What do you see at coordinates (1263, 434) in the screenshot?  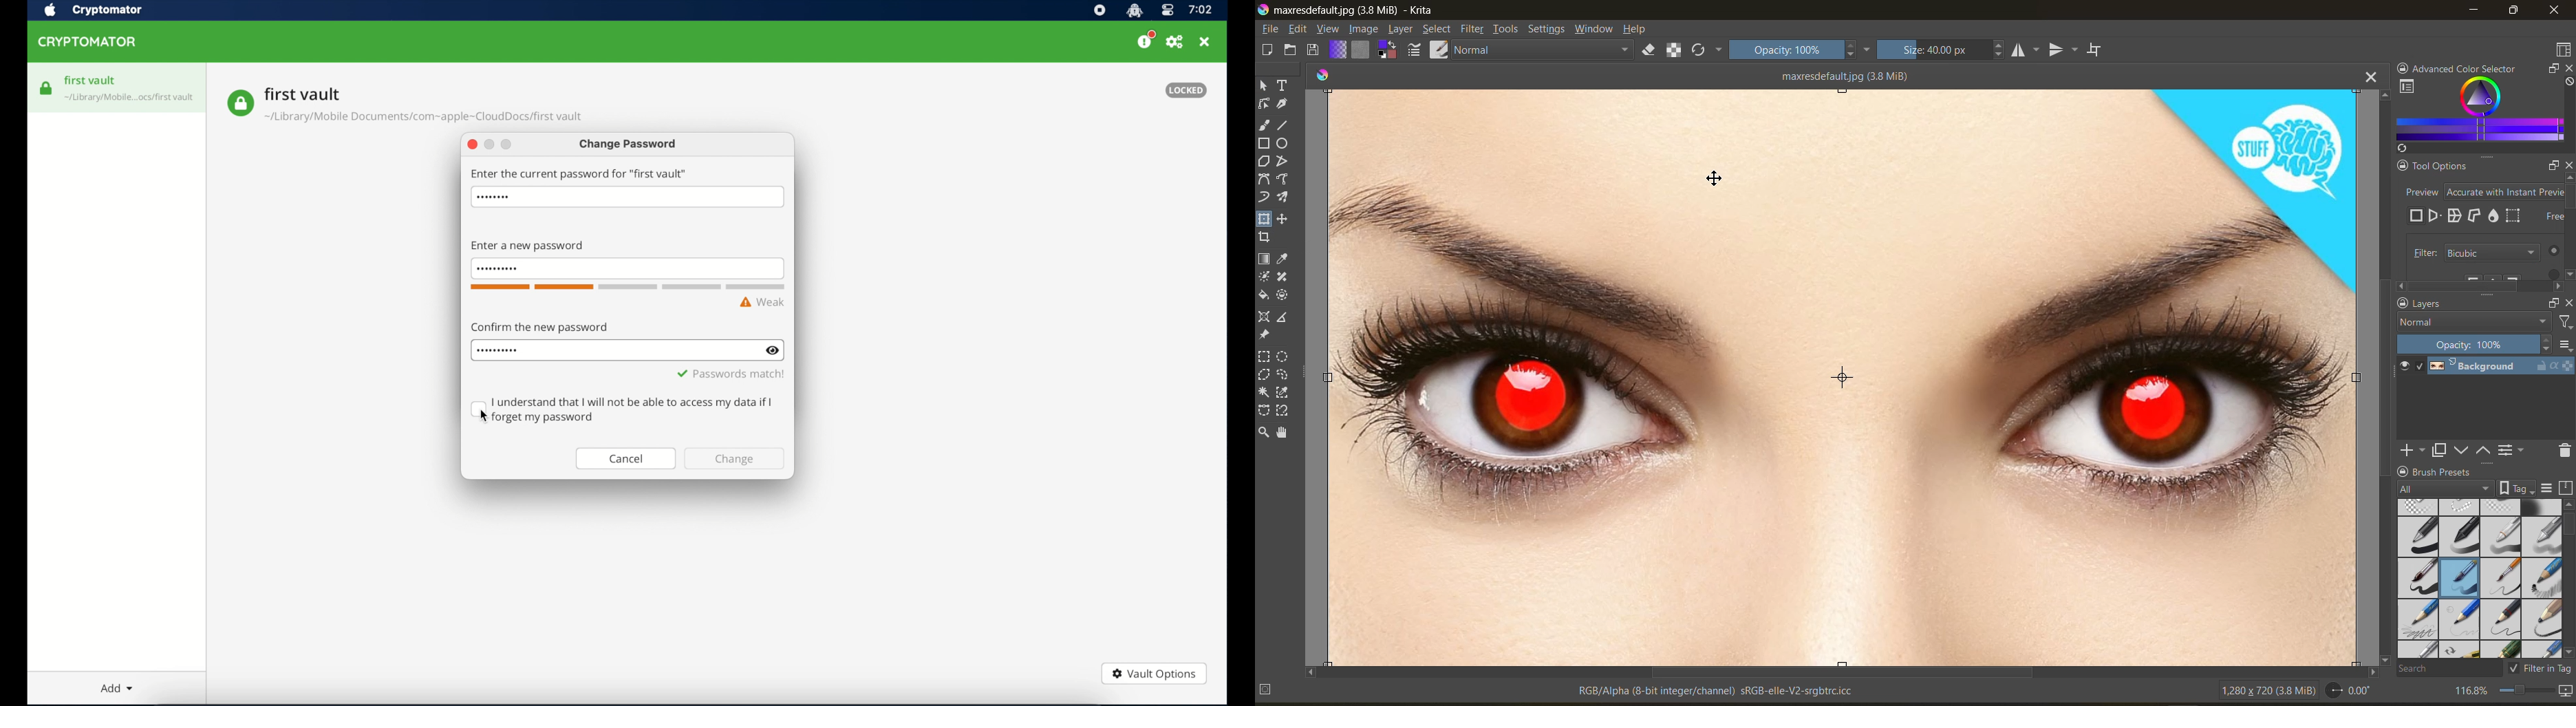 I see `tool` at bounding box center [1263, 434].